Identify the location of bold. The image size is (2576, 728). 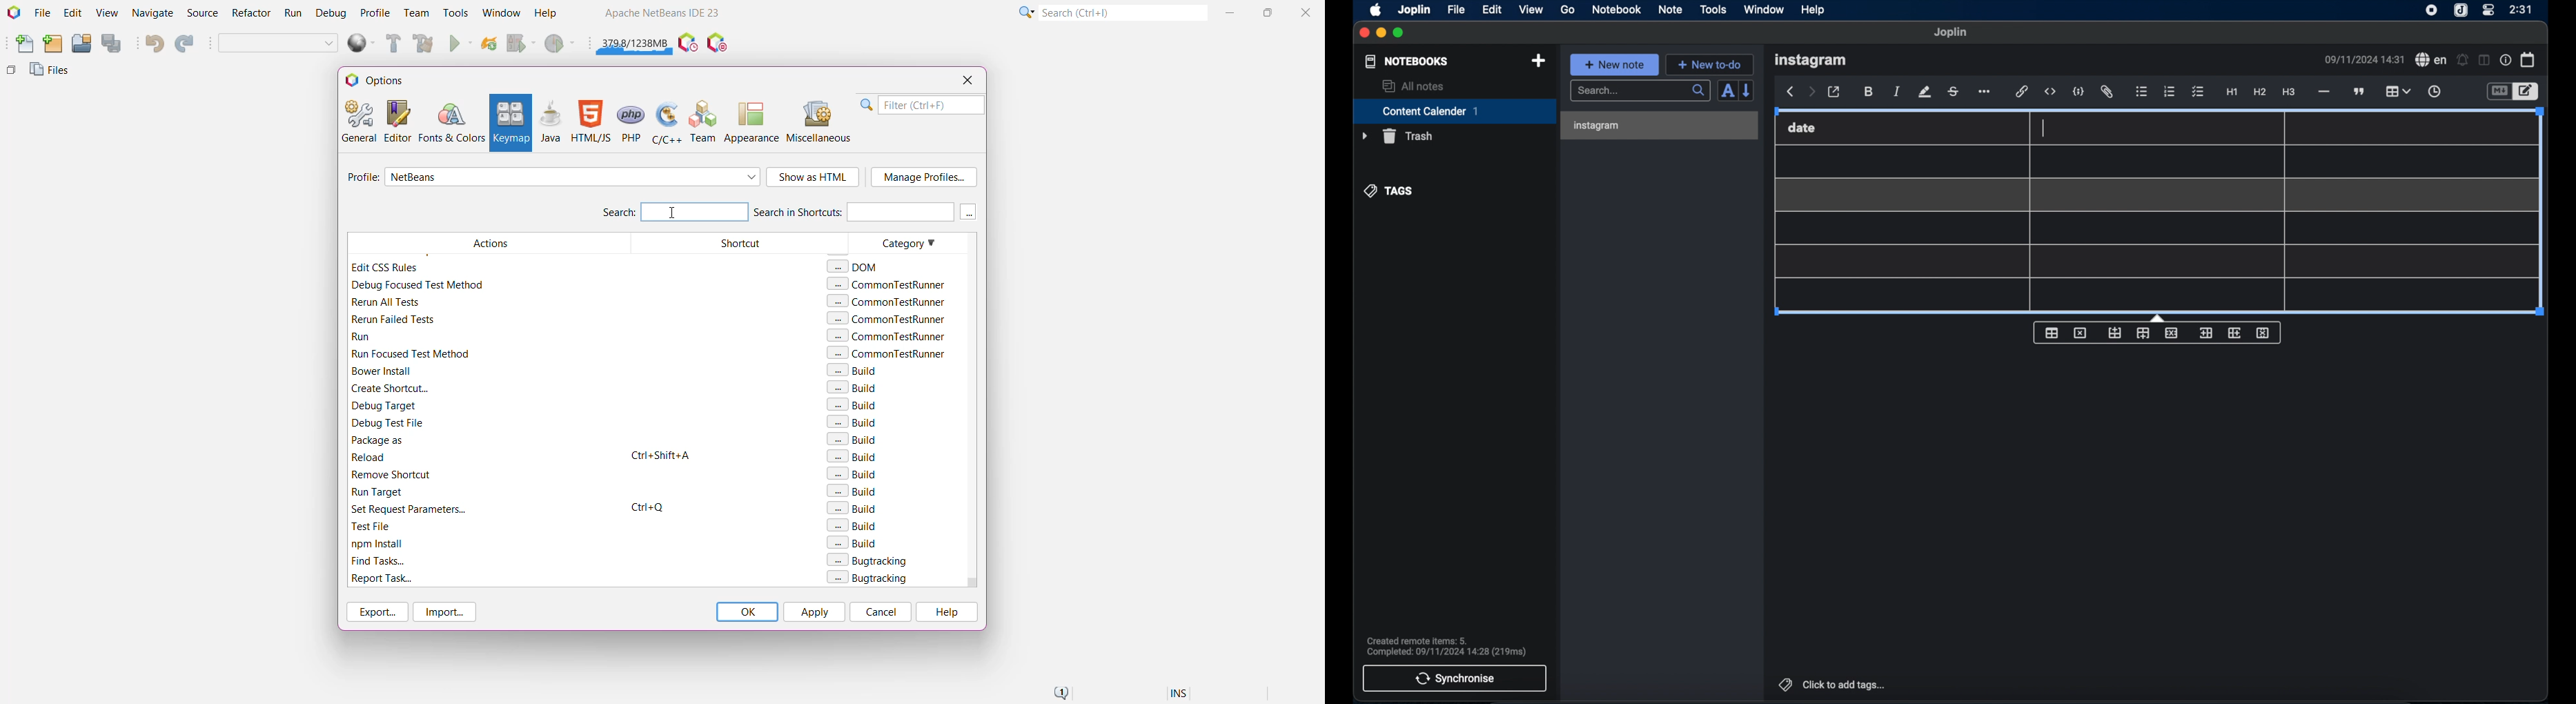
(1869, 92).